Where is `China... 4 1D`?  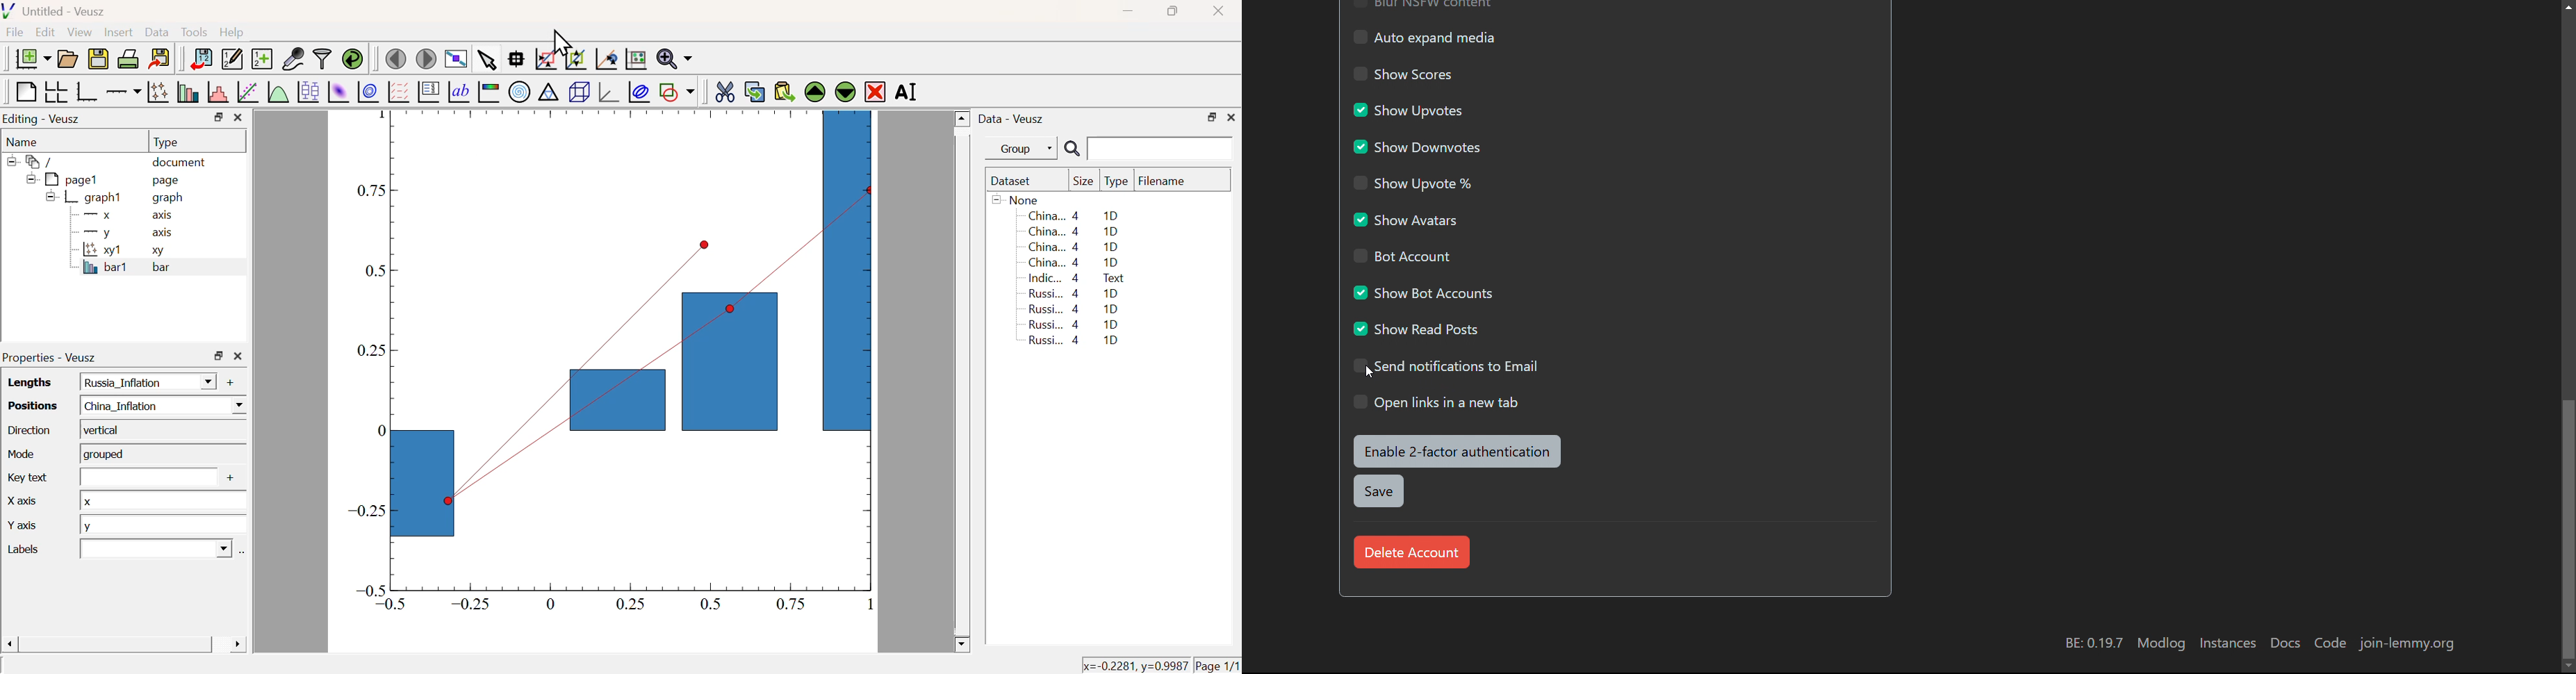
China... 4 1D is located at coordinates (1075, 248).